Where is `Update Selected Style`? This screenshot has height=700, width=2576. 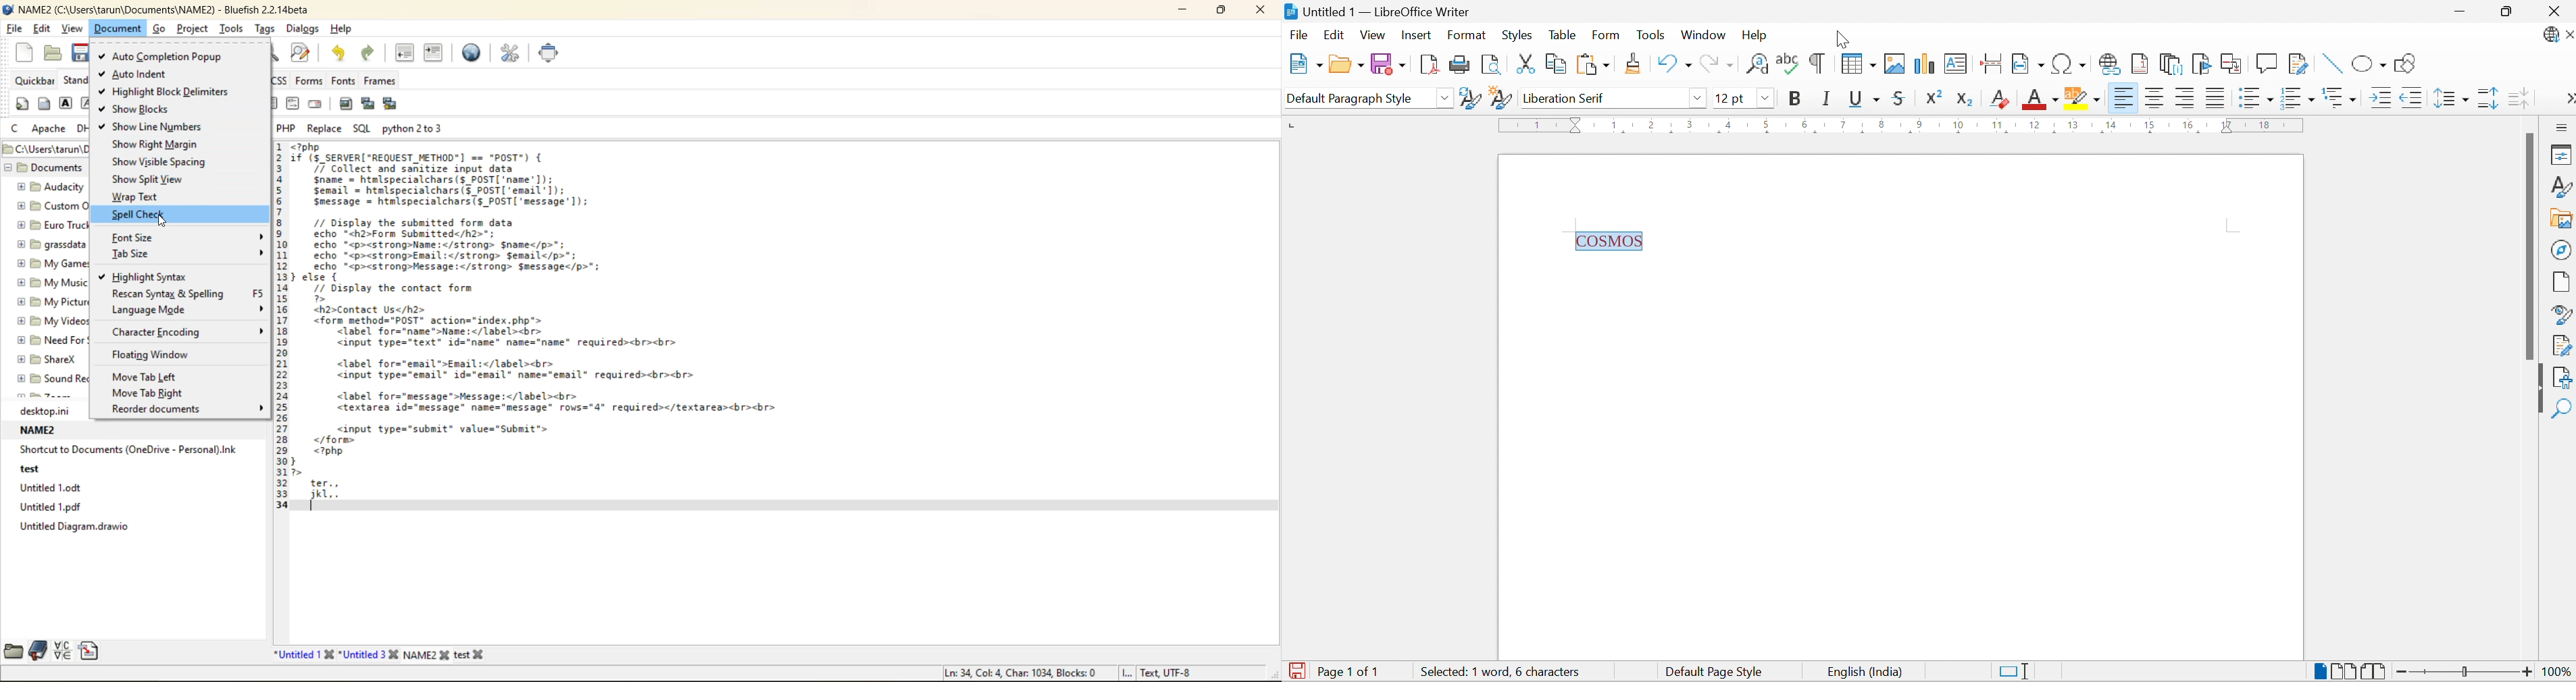 Update Selected Style is located at coordinates (1469, 98).